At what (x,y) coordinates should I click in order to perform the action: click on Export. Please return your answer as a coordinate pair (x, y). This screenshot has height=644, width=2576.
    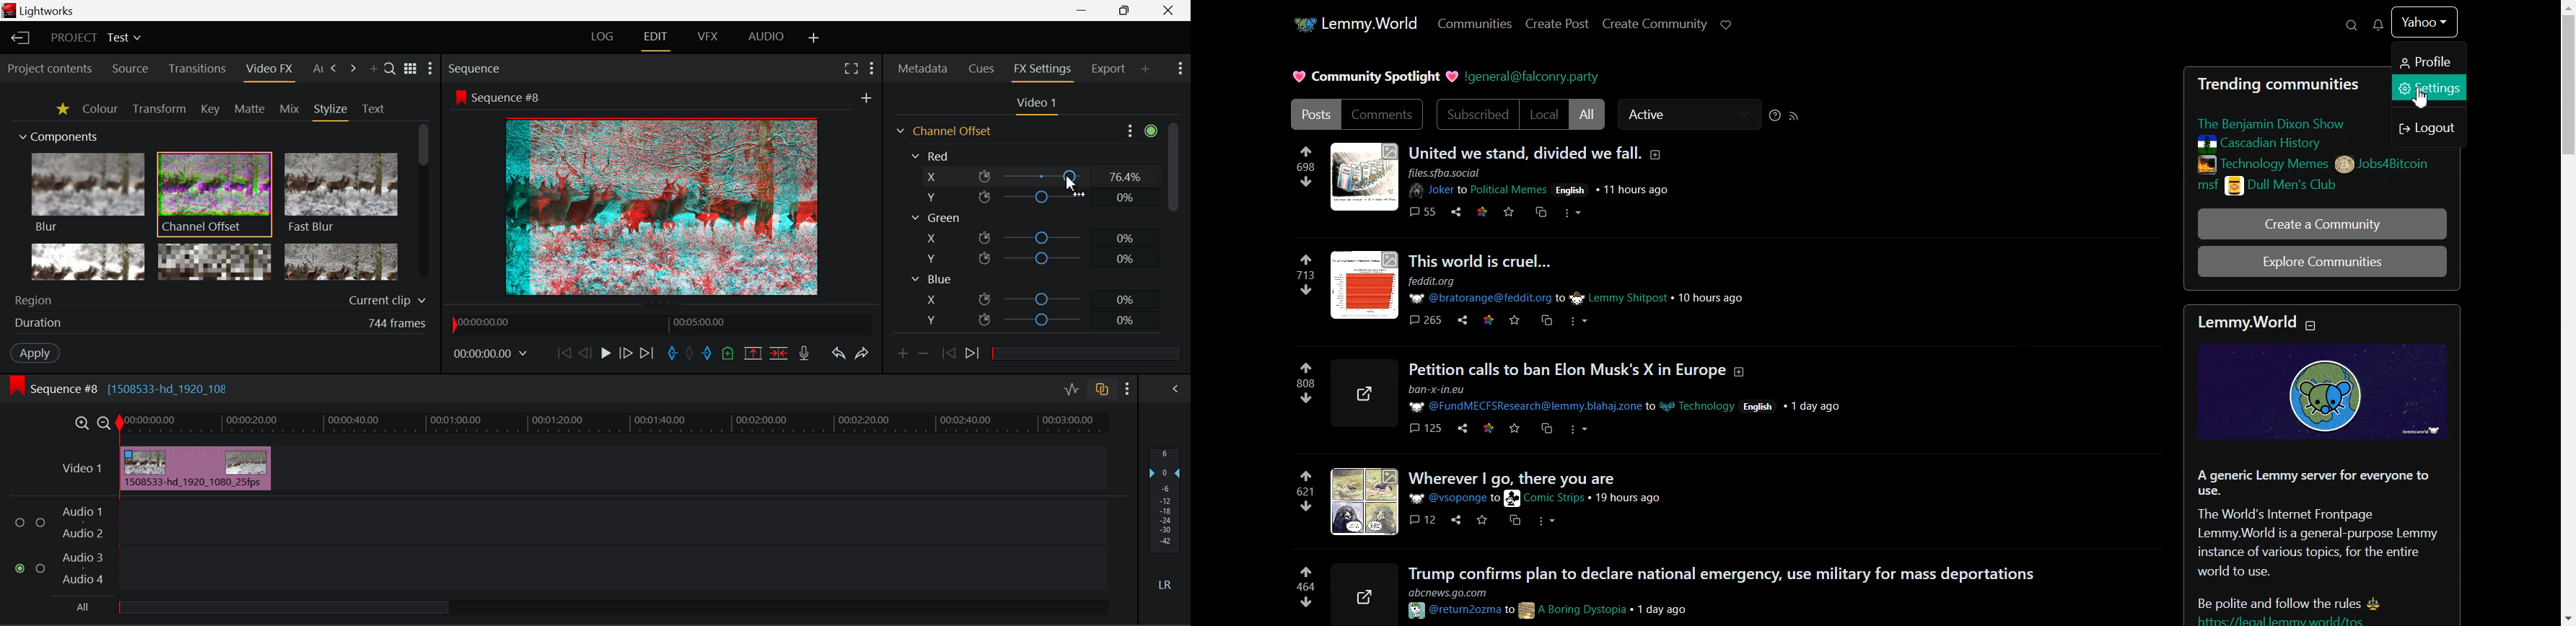
    Looking at the image, I should click on (1109, 69).